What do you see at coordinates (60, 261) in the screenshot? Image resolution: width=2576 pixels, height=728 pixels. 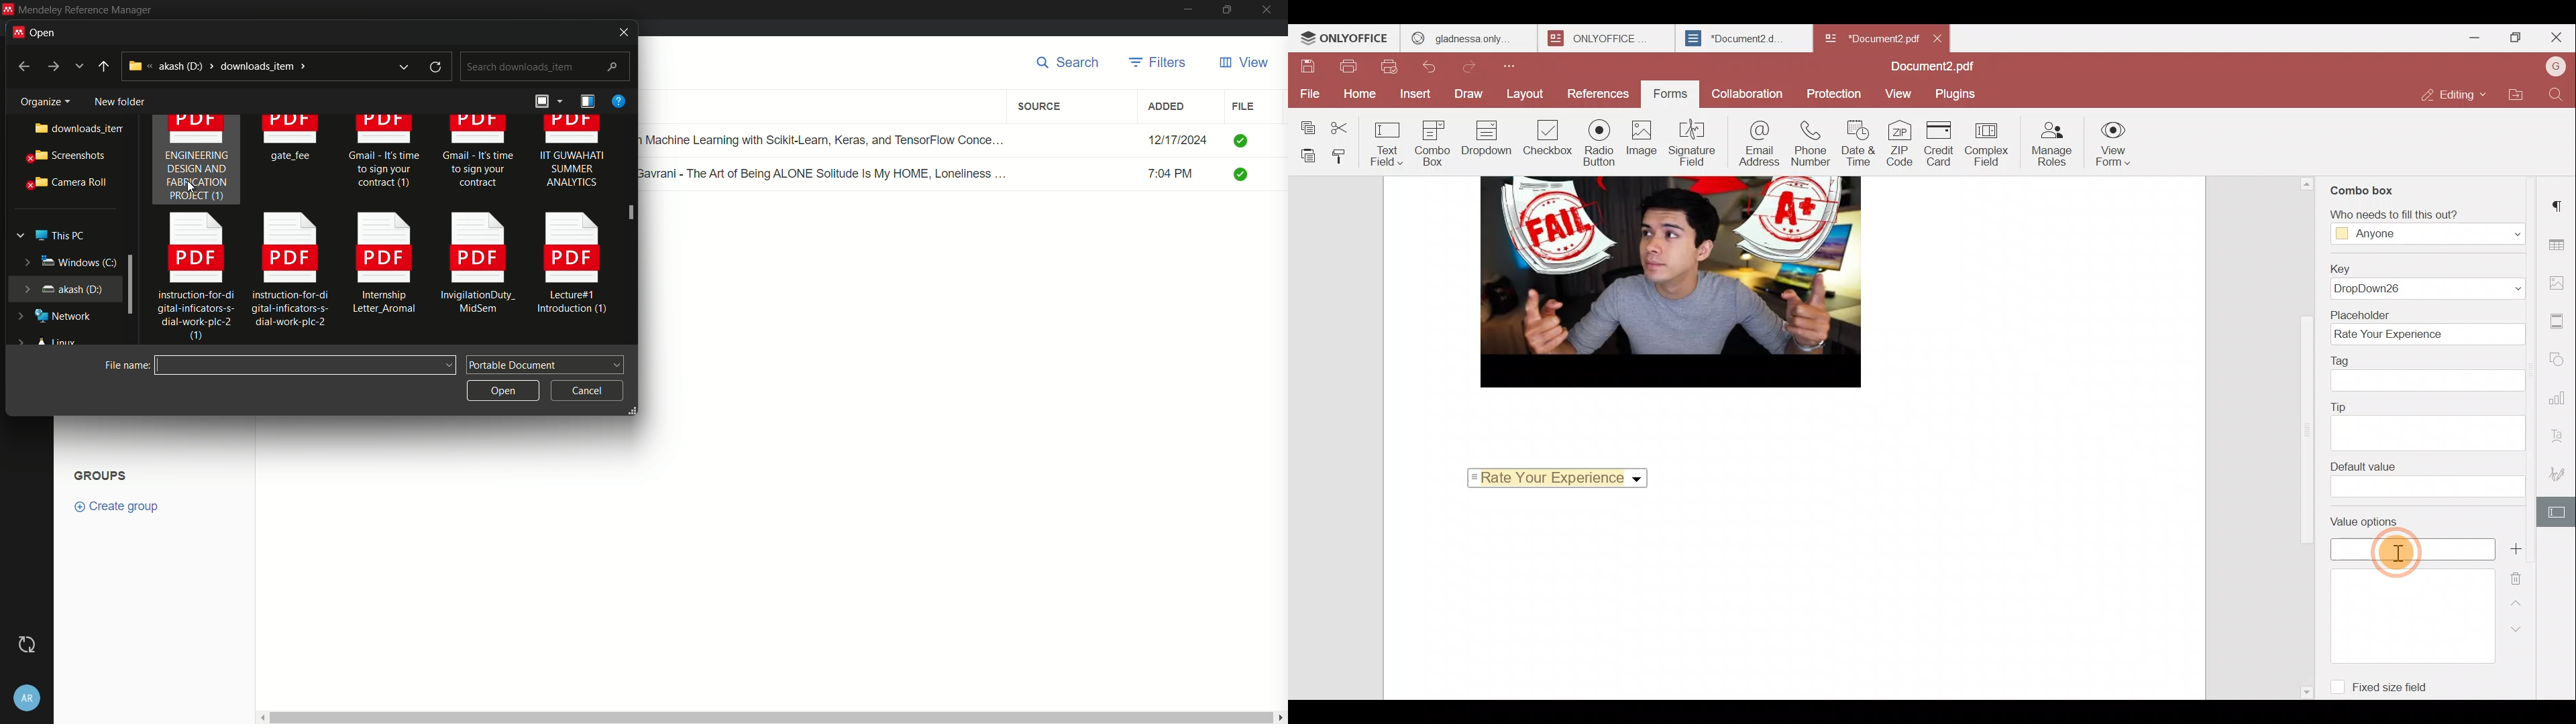 I see `windows (c:)` at bounding box center [60, 261].